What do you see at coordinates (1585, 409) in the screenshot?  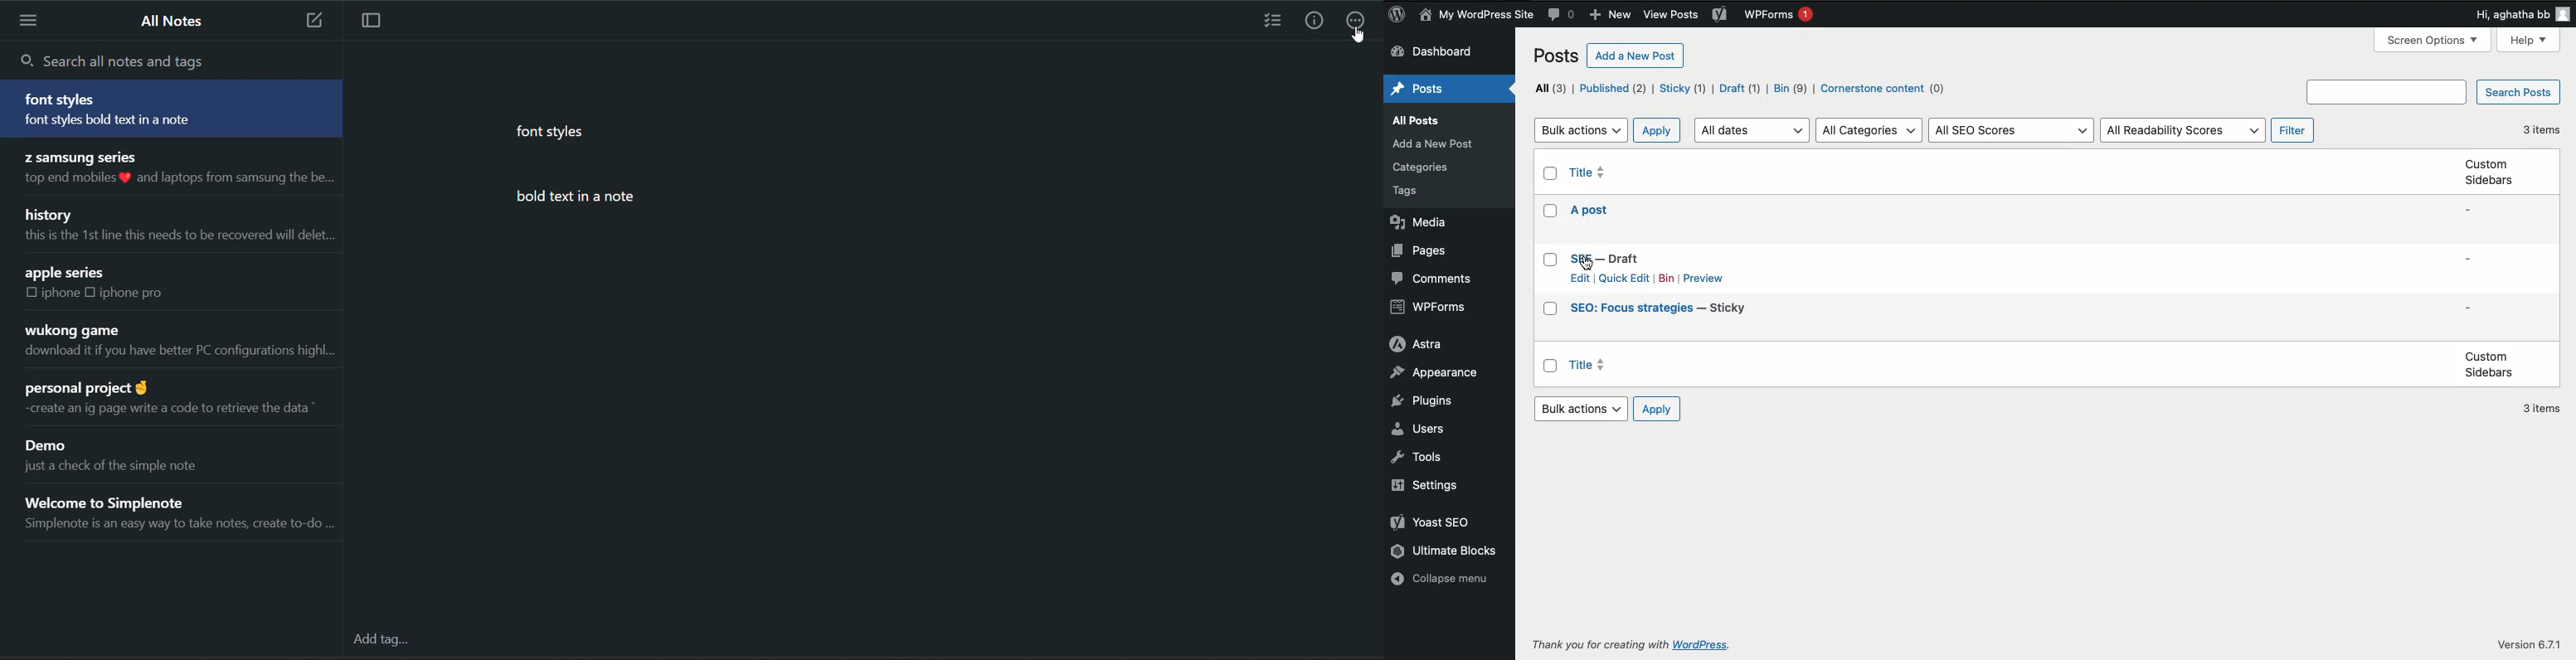 I see `Bulk actions` at bounding box center [1585, 409].